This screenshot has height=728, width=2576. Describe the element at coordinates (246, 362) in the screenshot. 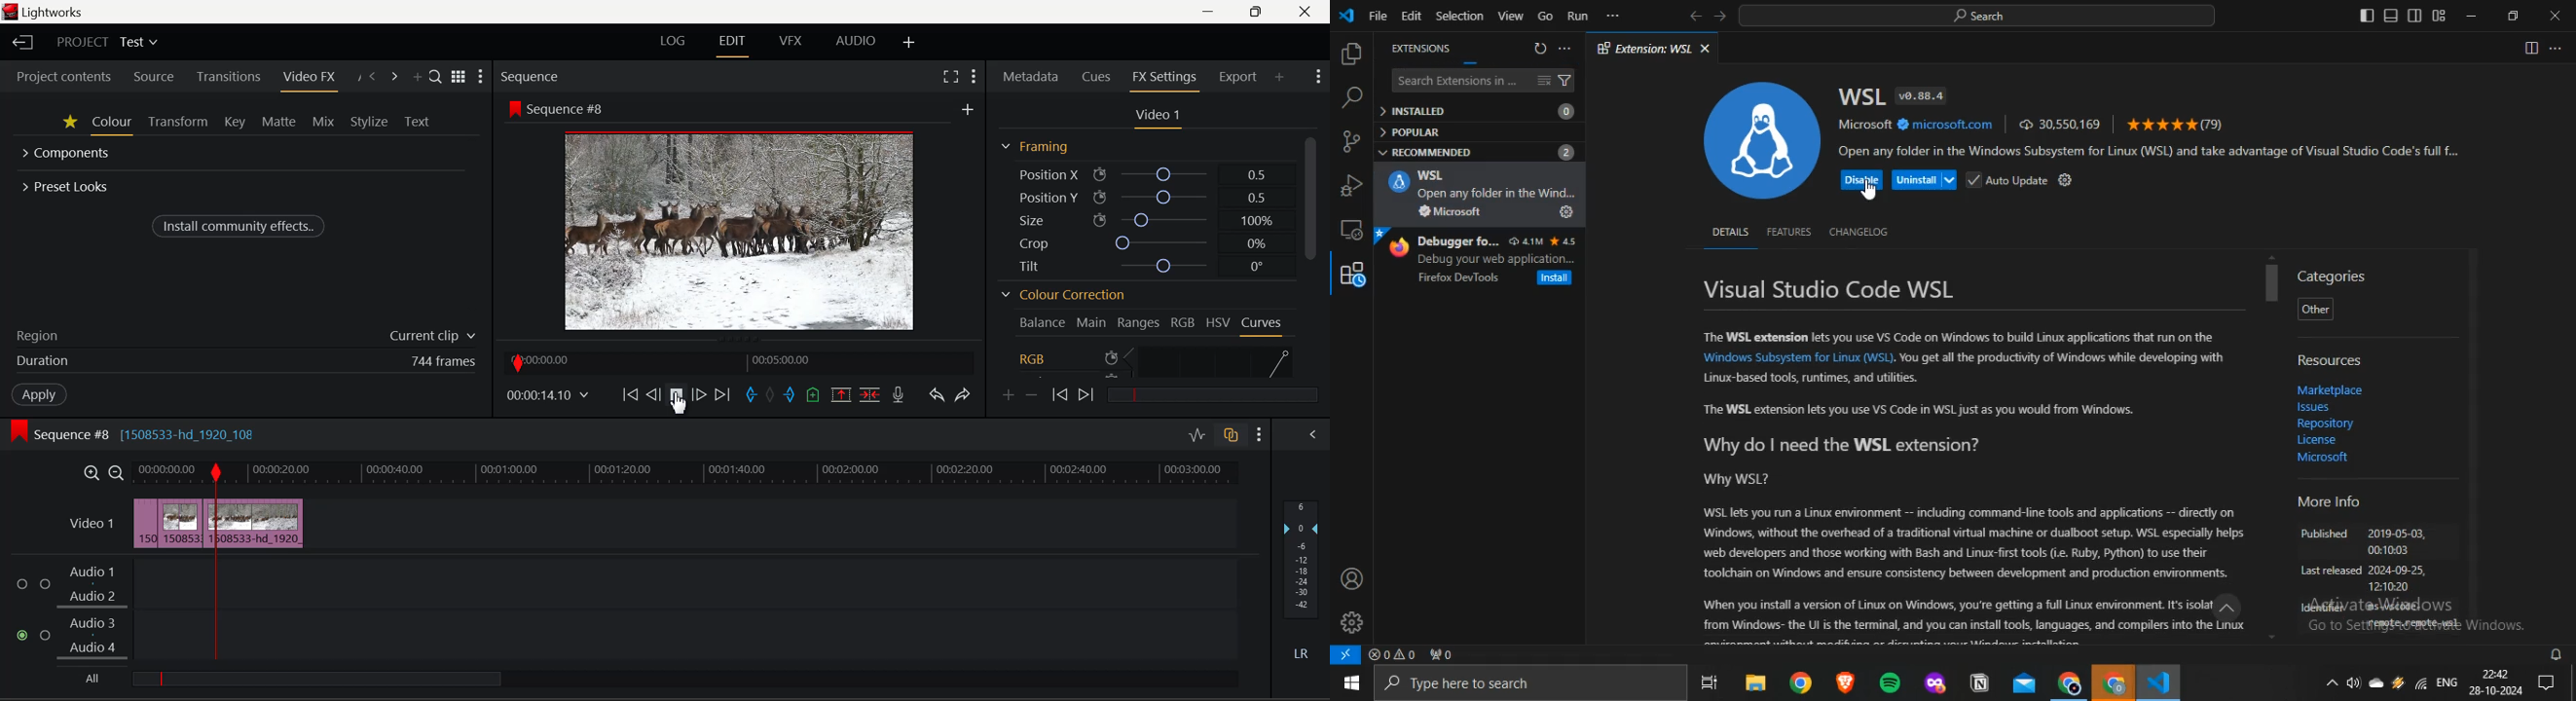

I see `Frame Duration` at that location.